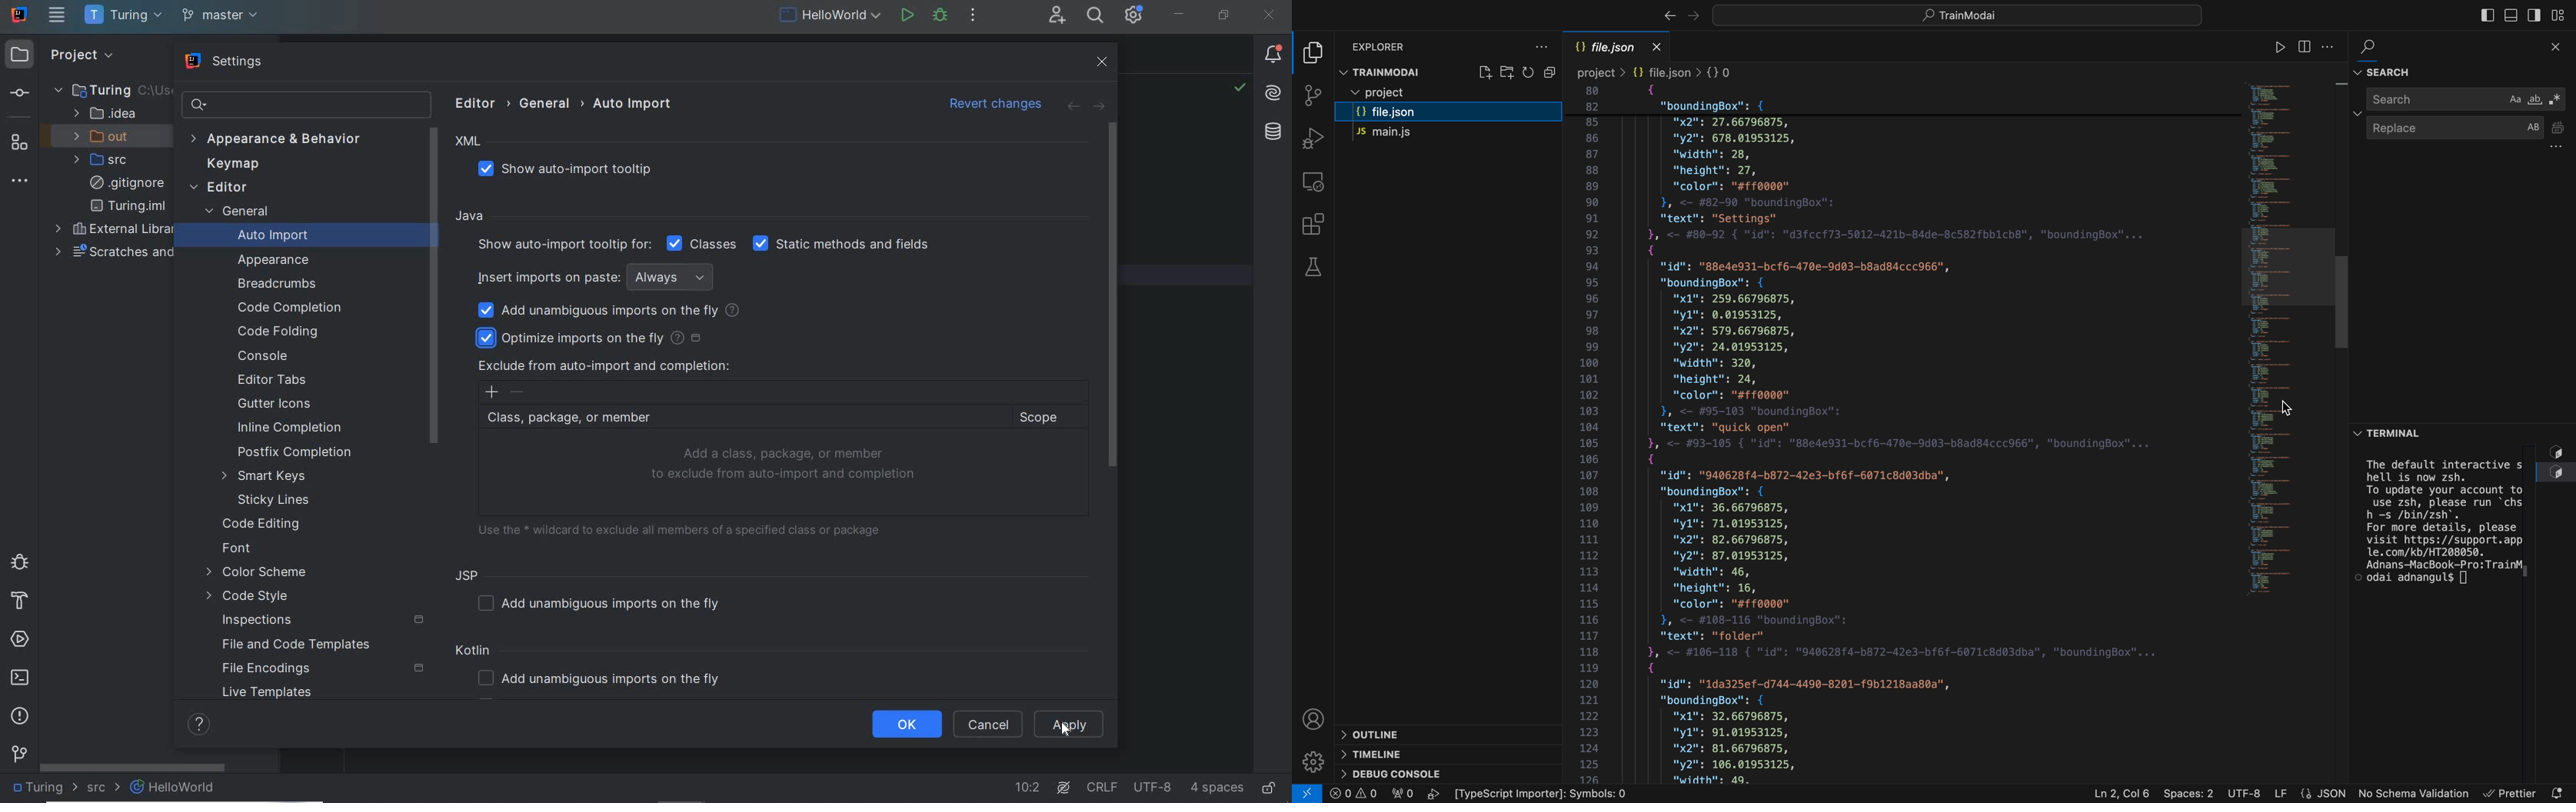 Image resolution: width=2576 pixels, height=812 pixels. What do you see at coordinates (2467, 99) in the screenshot?
I see `search` at bounding box center [2467, 99].